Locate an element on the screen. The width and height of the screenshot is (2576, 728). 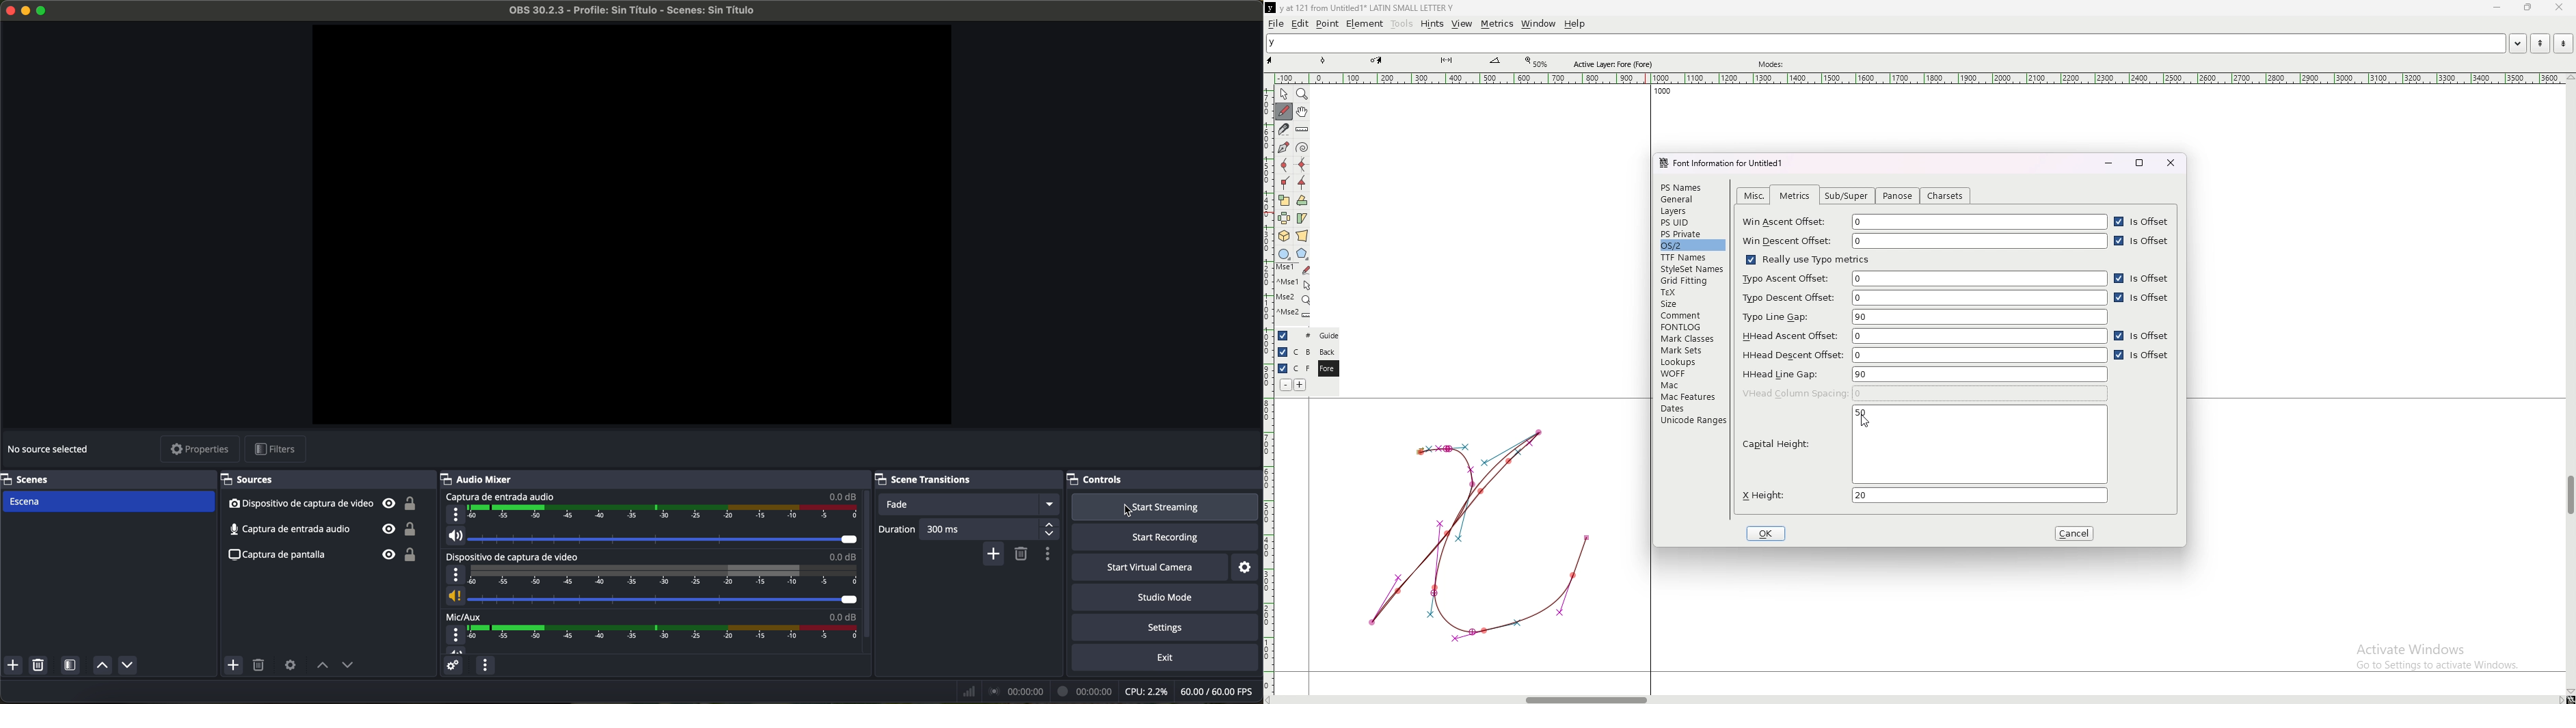
tex is located at coordinates (1691, 293).